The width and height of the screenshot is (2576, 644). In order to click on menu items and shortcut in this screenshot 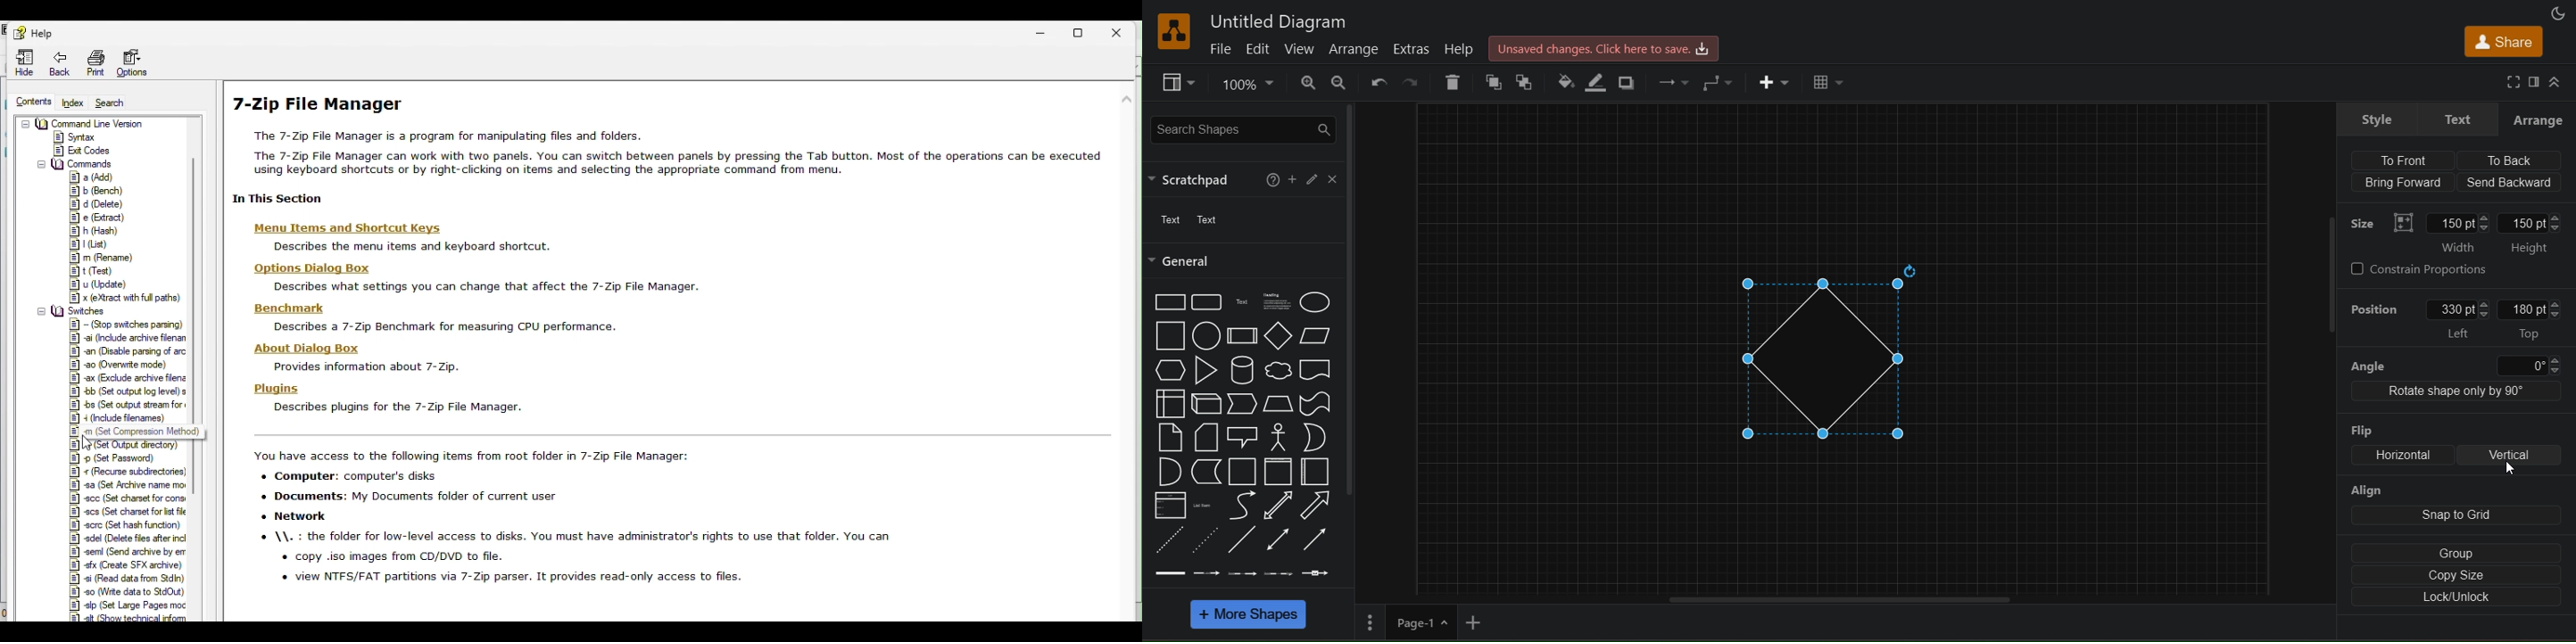, I will do `click(358, 229)`.